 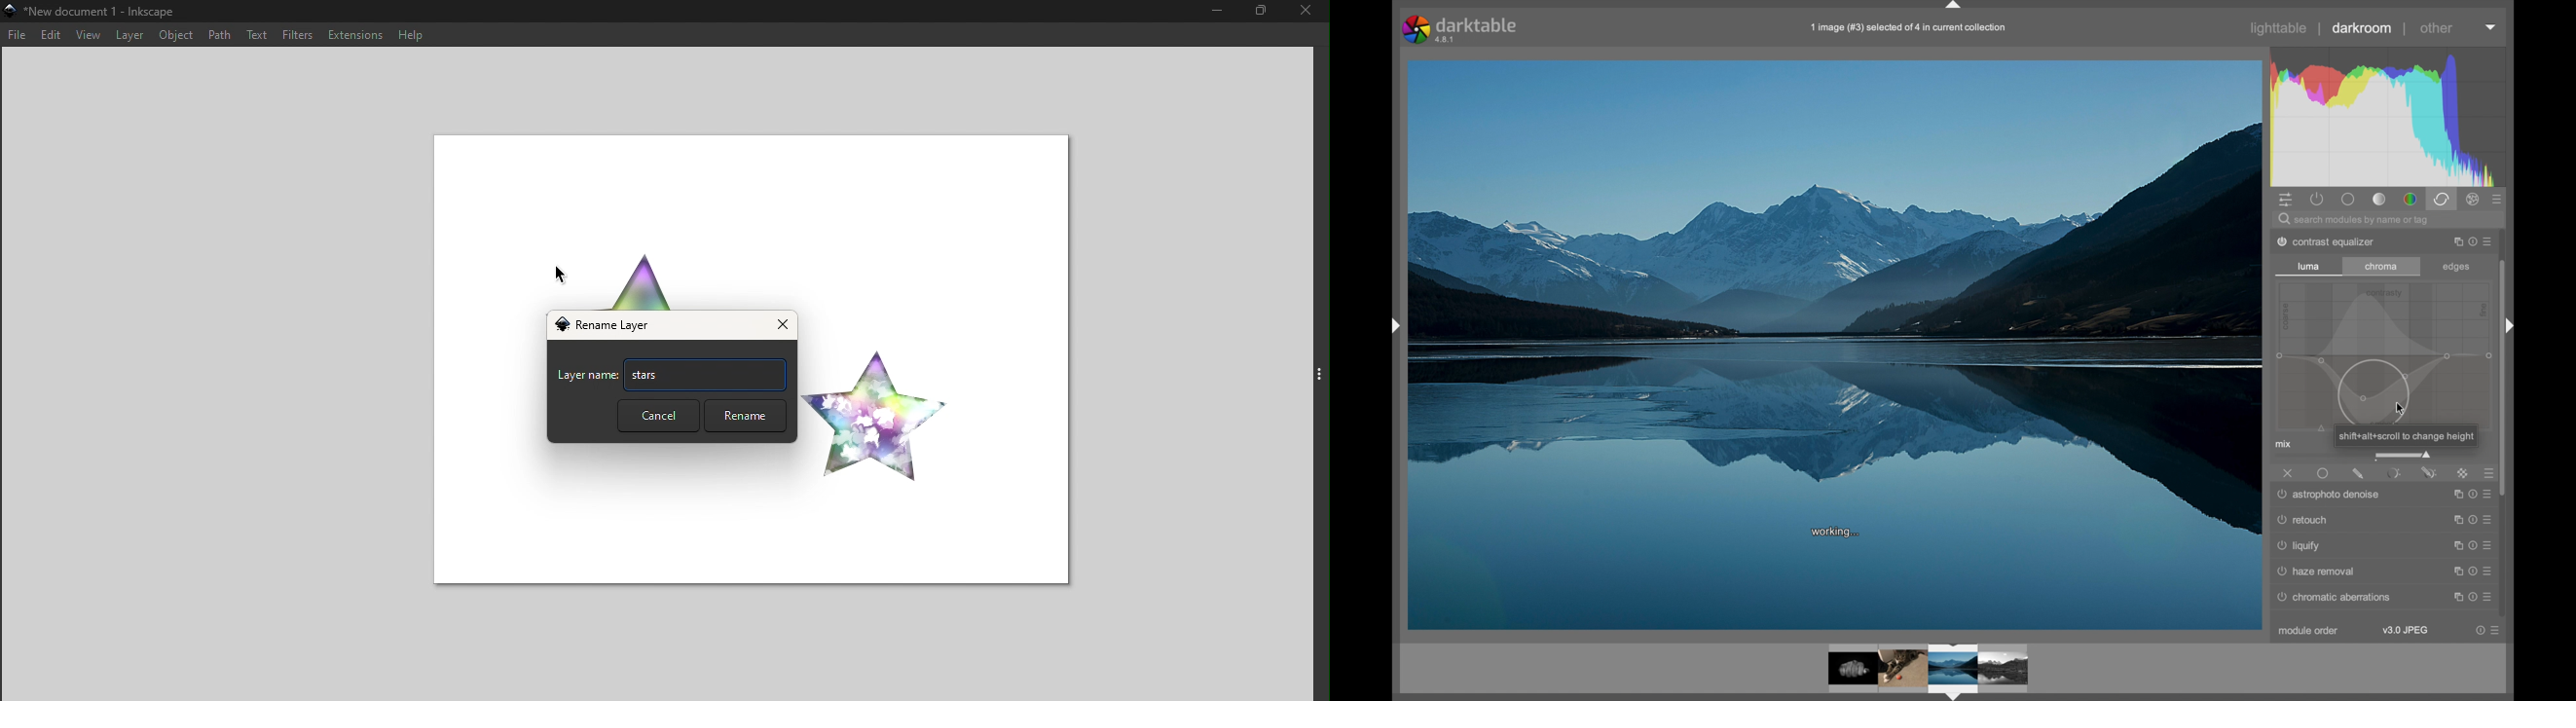 What do you see at coordinates (657, 416) in the screenshot?
I see `Cancel` at bounding box center [657, 416].